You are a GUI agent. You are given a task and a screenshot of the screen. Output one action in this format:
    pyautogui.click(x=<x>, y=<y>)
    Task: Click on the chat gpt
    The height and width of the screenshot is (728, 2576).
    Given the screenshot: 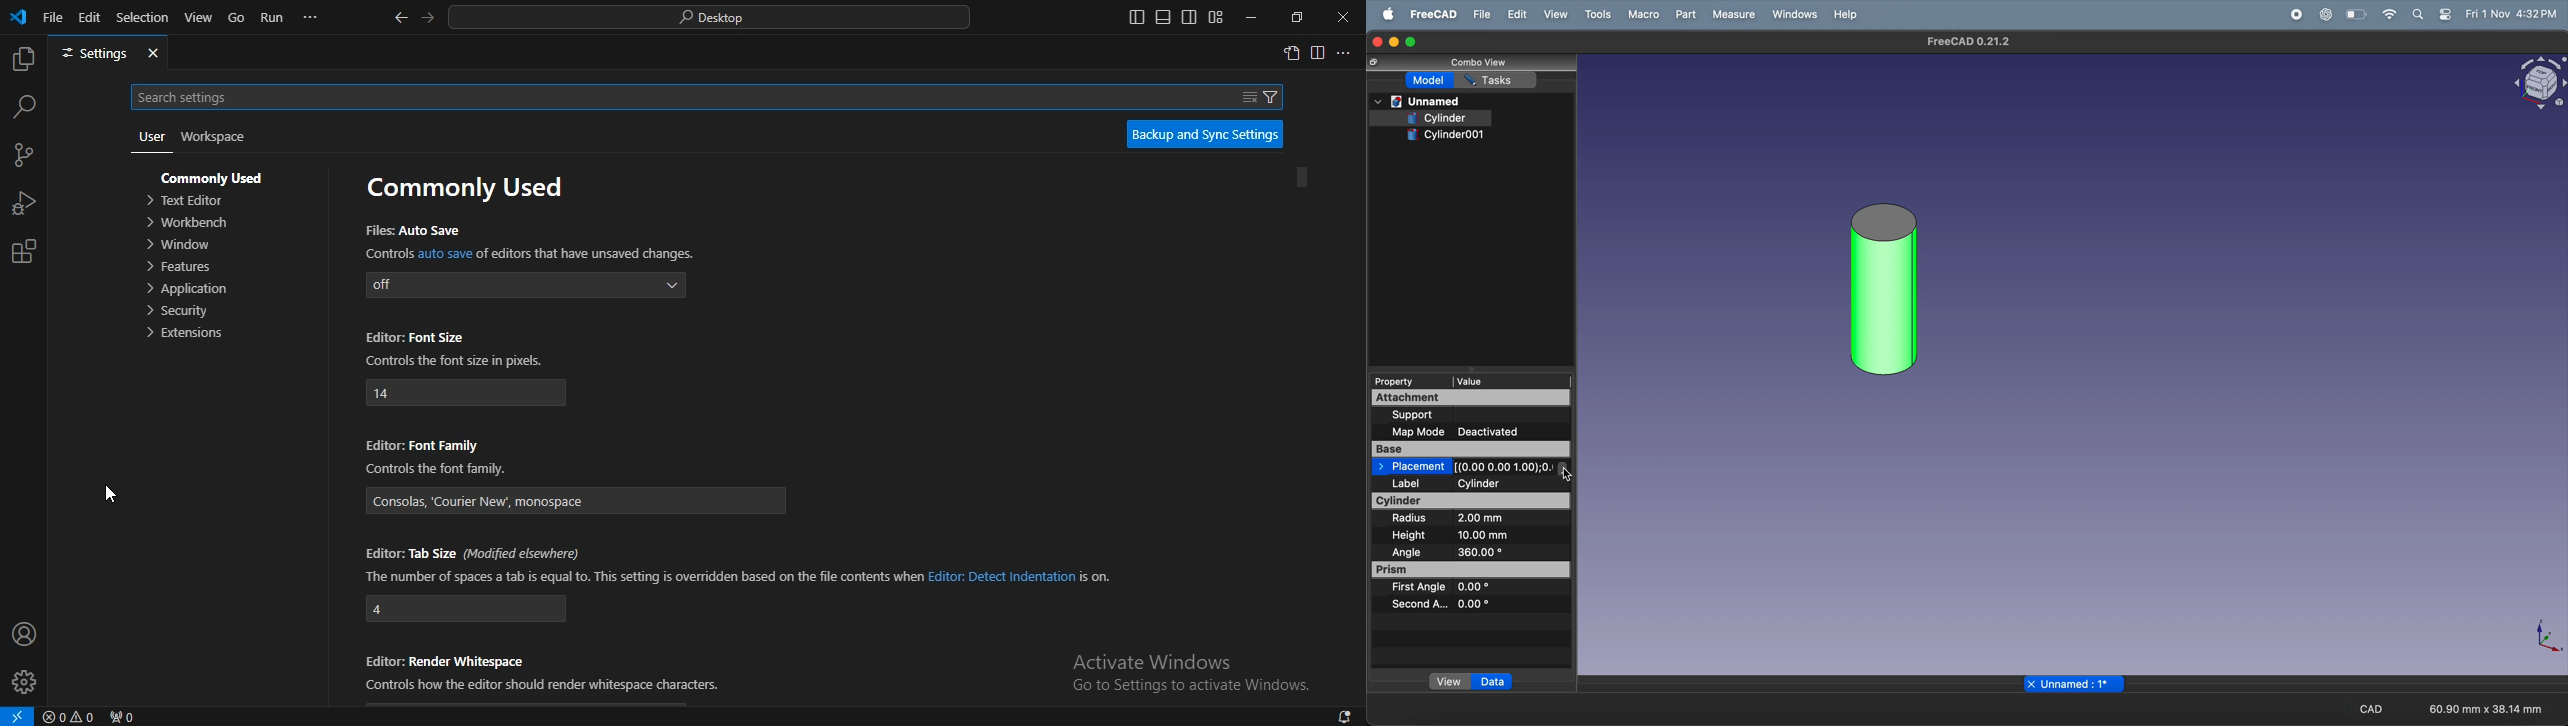 What is the action you would take?
    pyautogui.click(x=2323, y=15)
    